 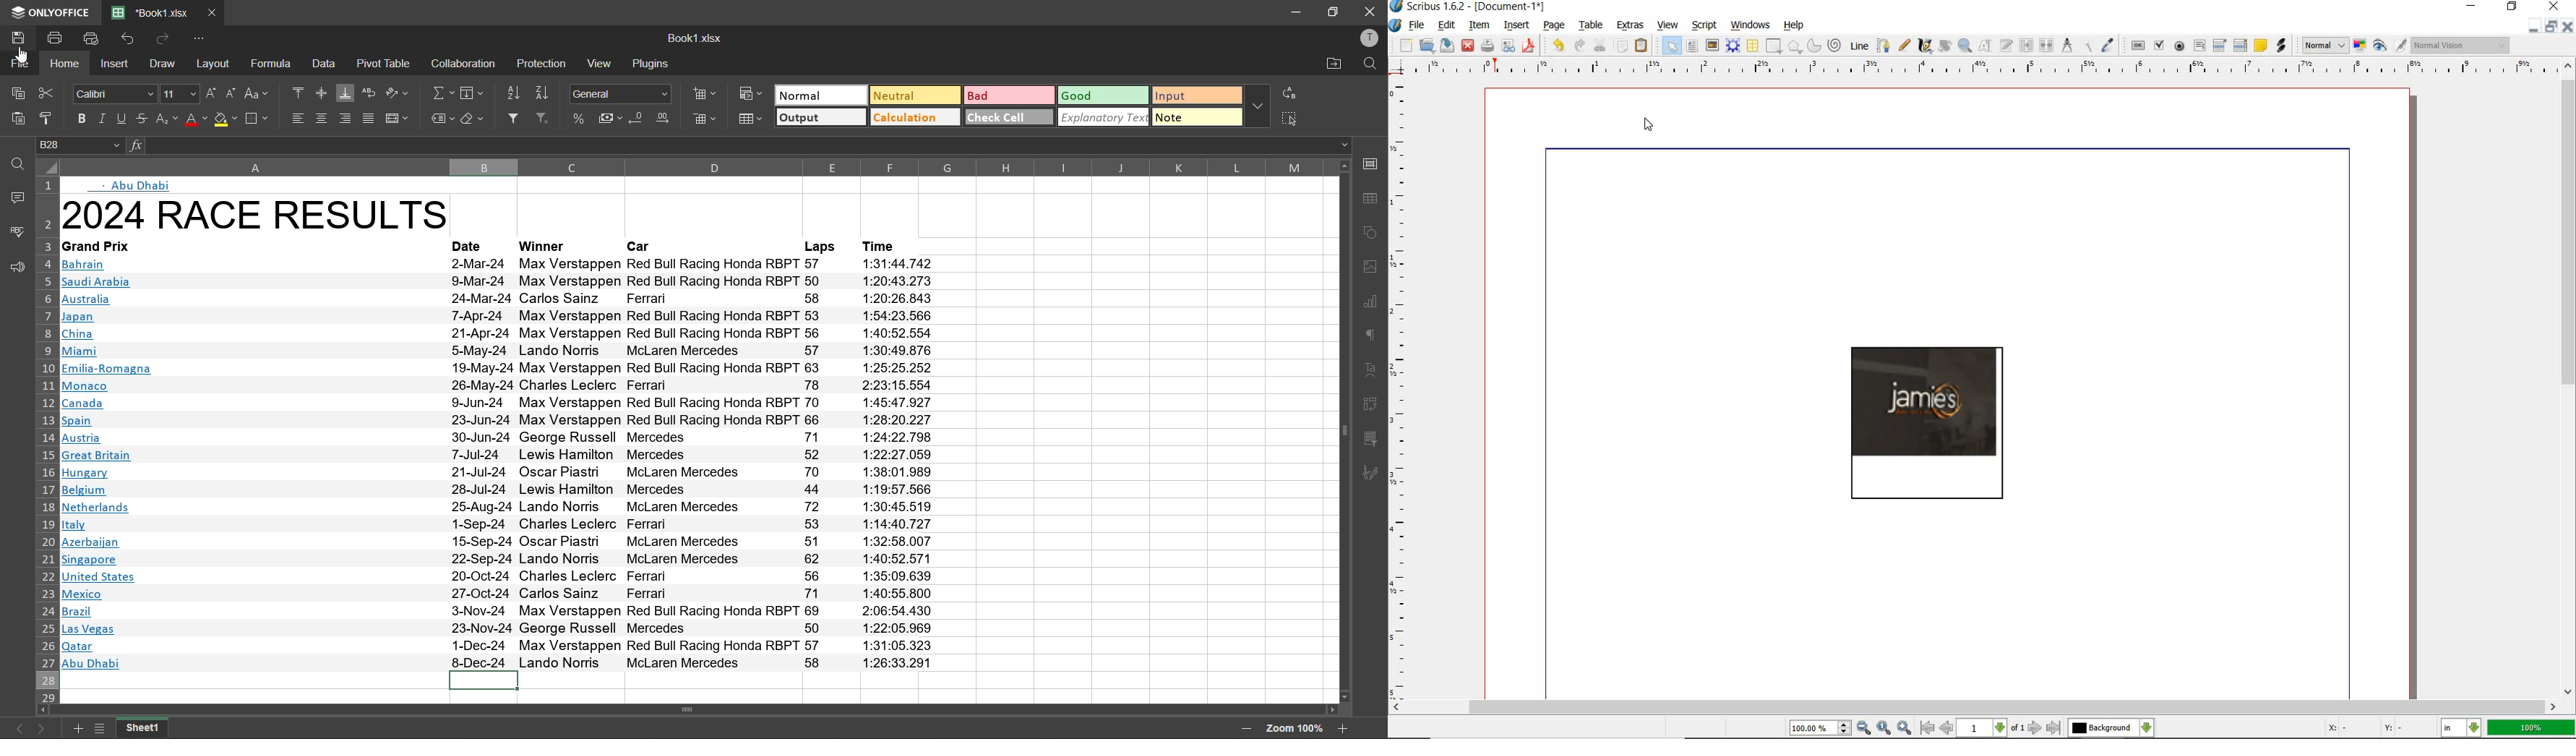 I want to click on pivot table, so click(x=389, y=63).